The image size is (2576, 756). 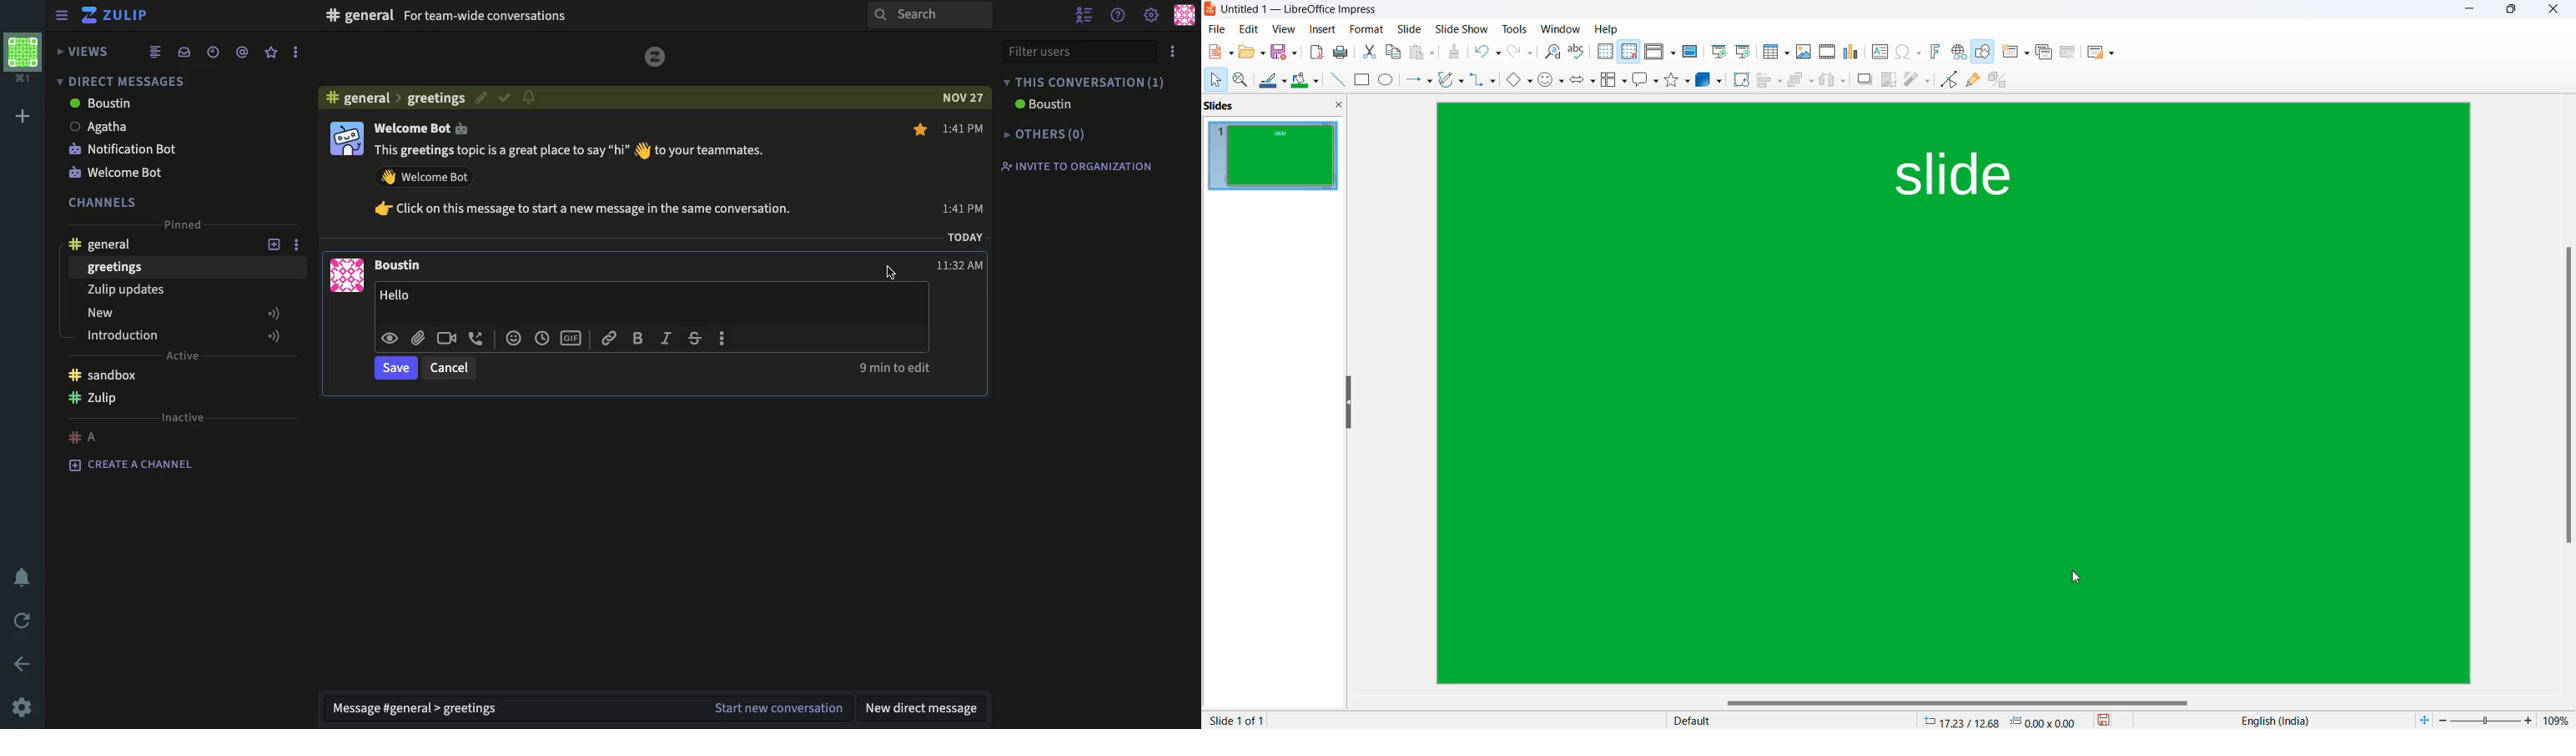 What do you see at coordinates (182, 357) in the screenshot?
I see `active` at bounding box center [182, 357].